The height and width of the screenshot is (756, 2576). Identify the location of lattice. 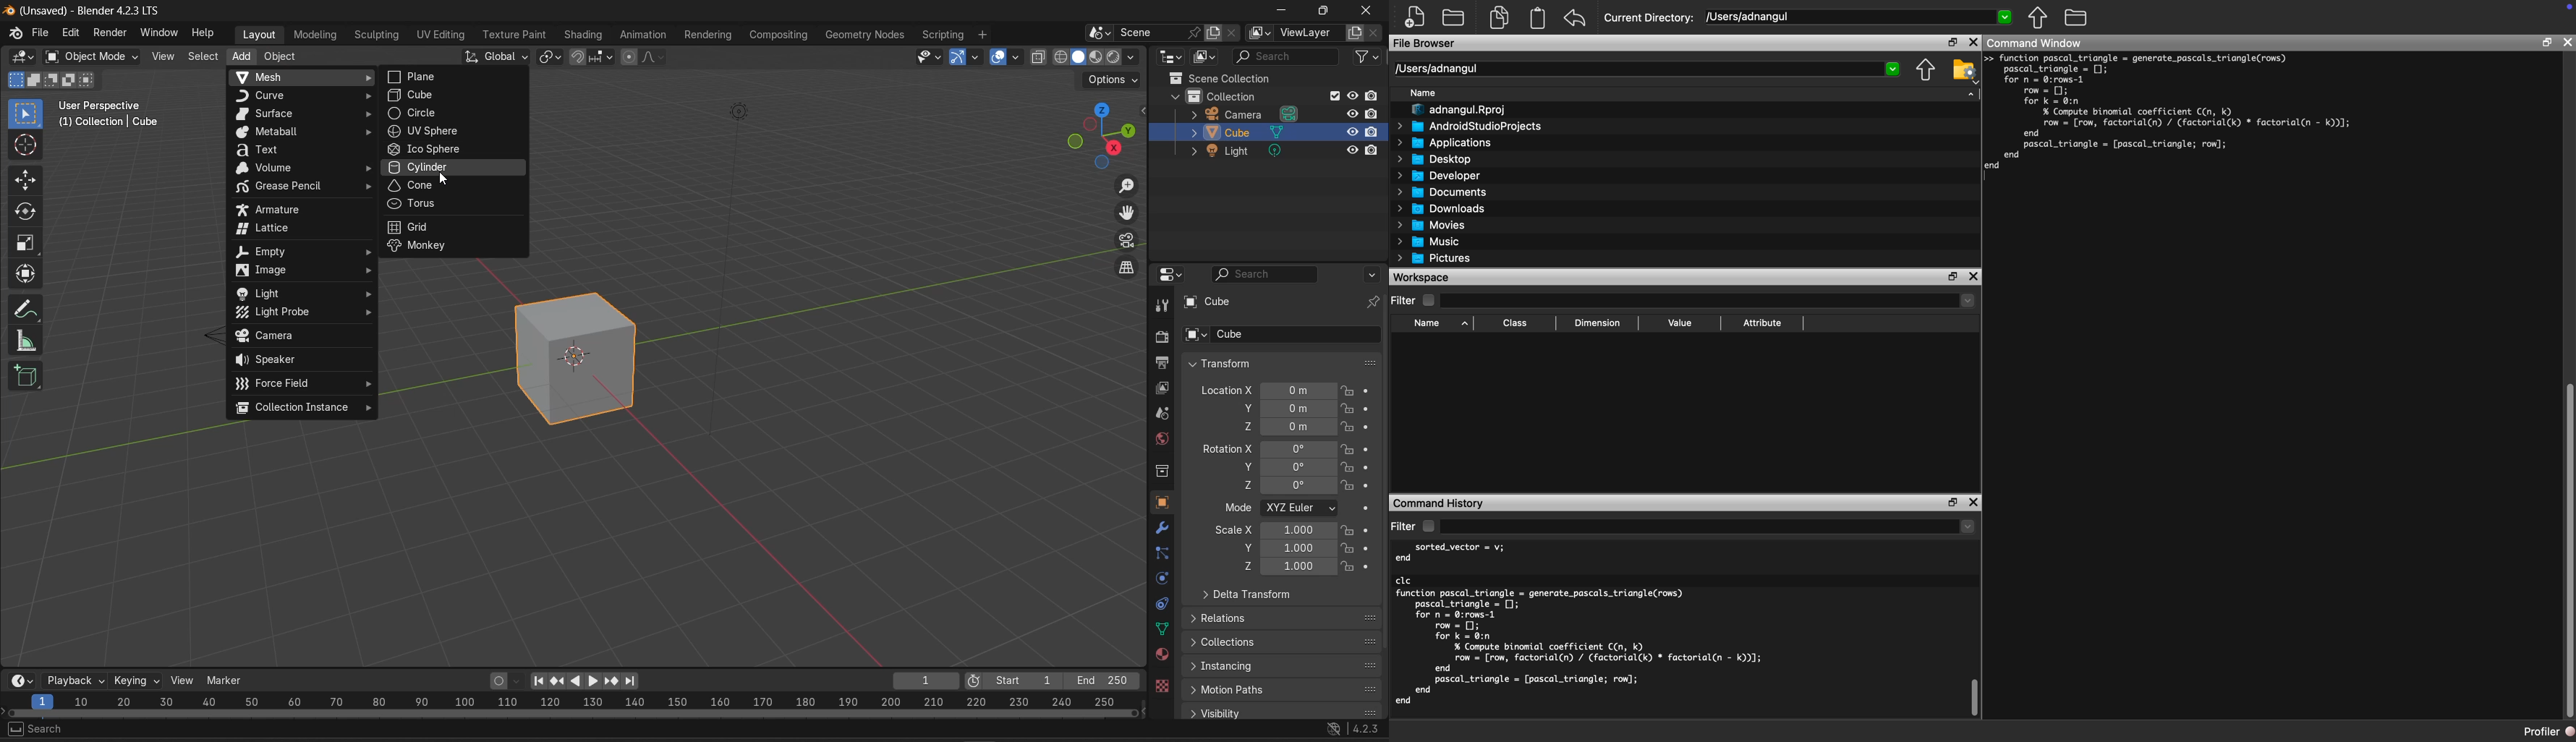
(301, 229).